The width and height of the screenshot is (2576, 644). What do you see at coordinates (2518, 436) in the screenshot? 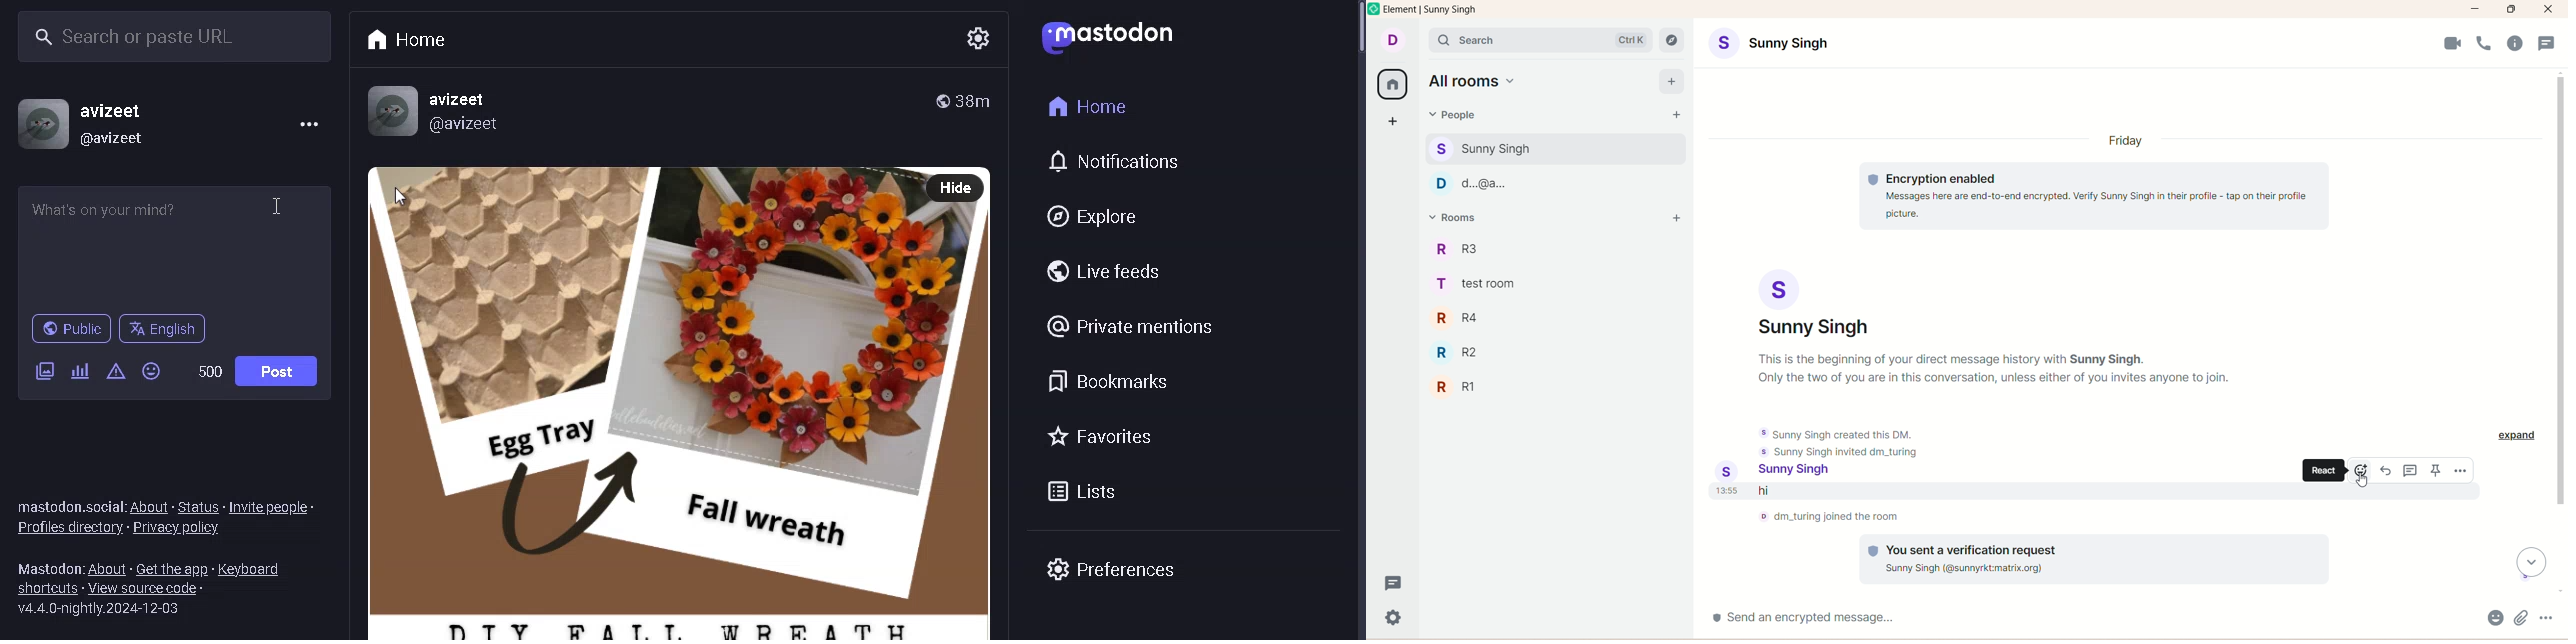
I see `expand` at bounding box center [2518, 436].